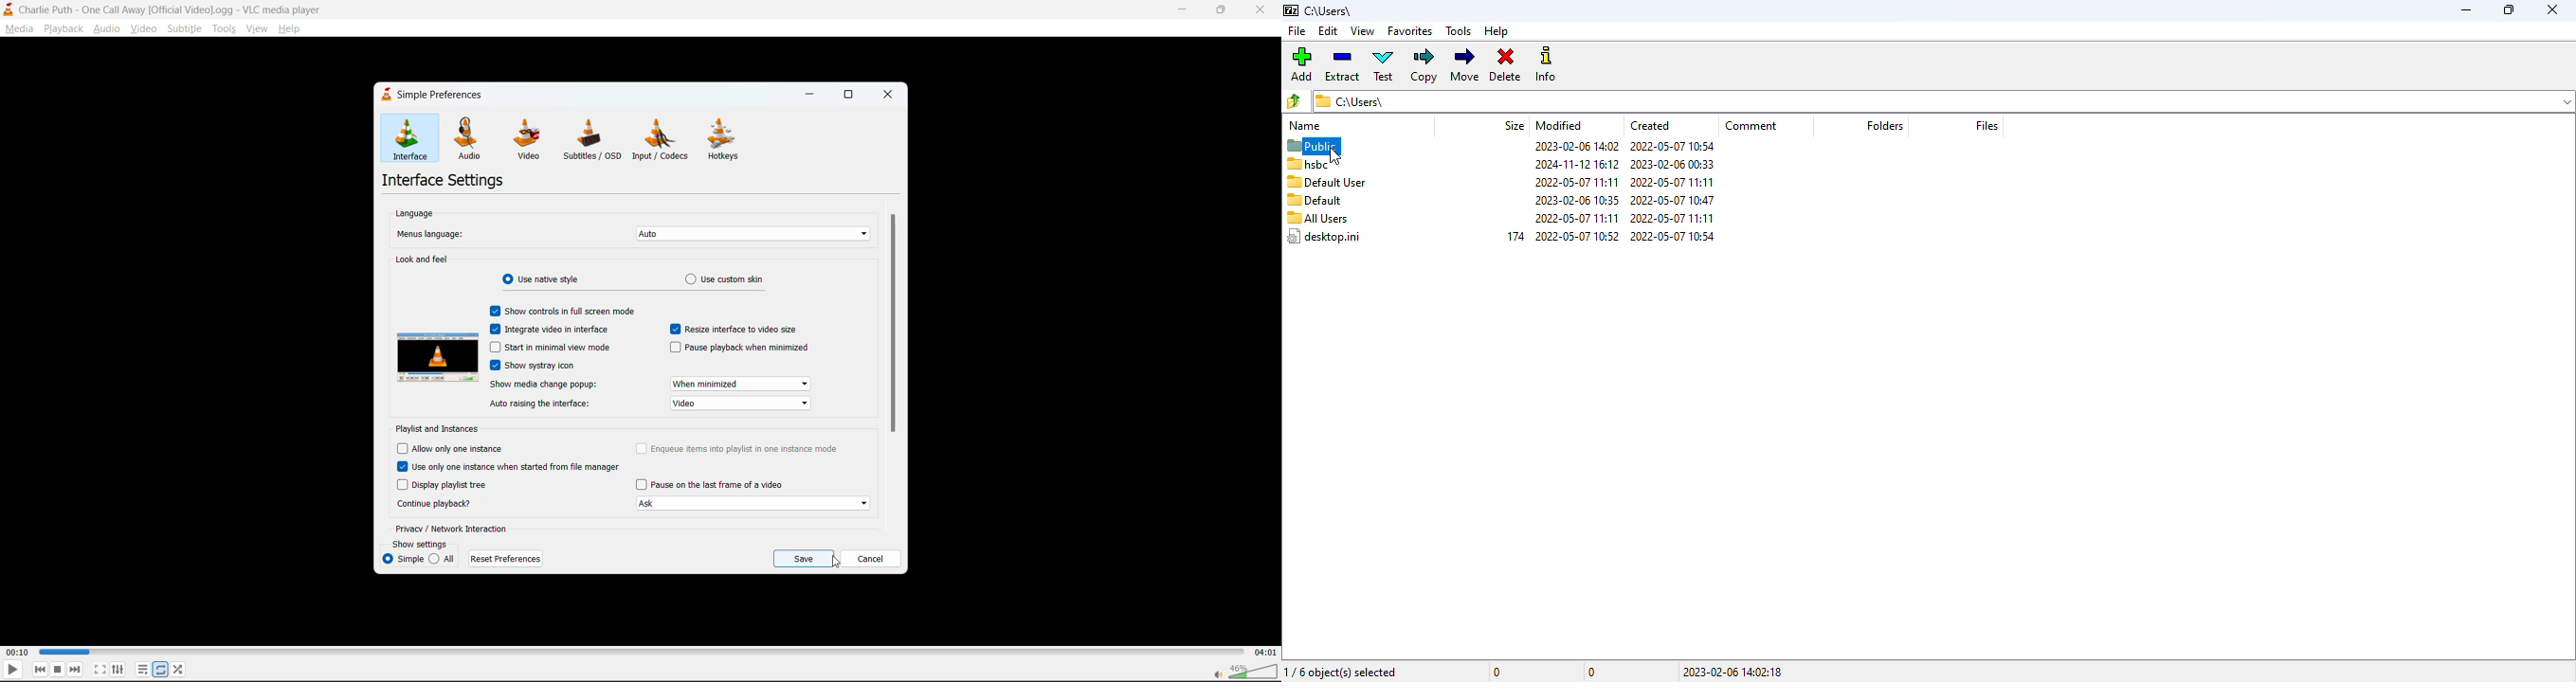  I want to click on preview, so click(439, 356).